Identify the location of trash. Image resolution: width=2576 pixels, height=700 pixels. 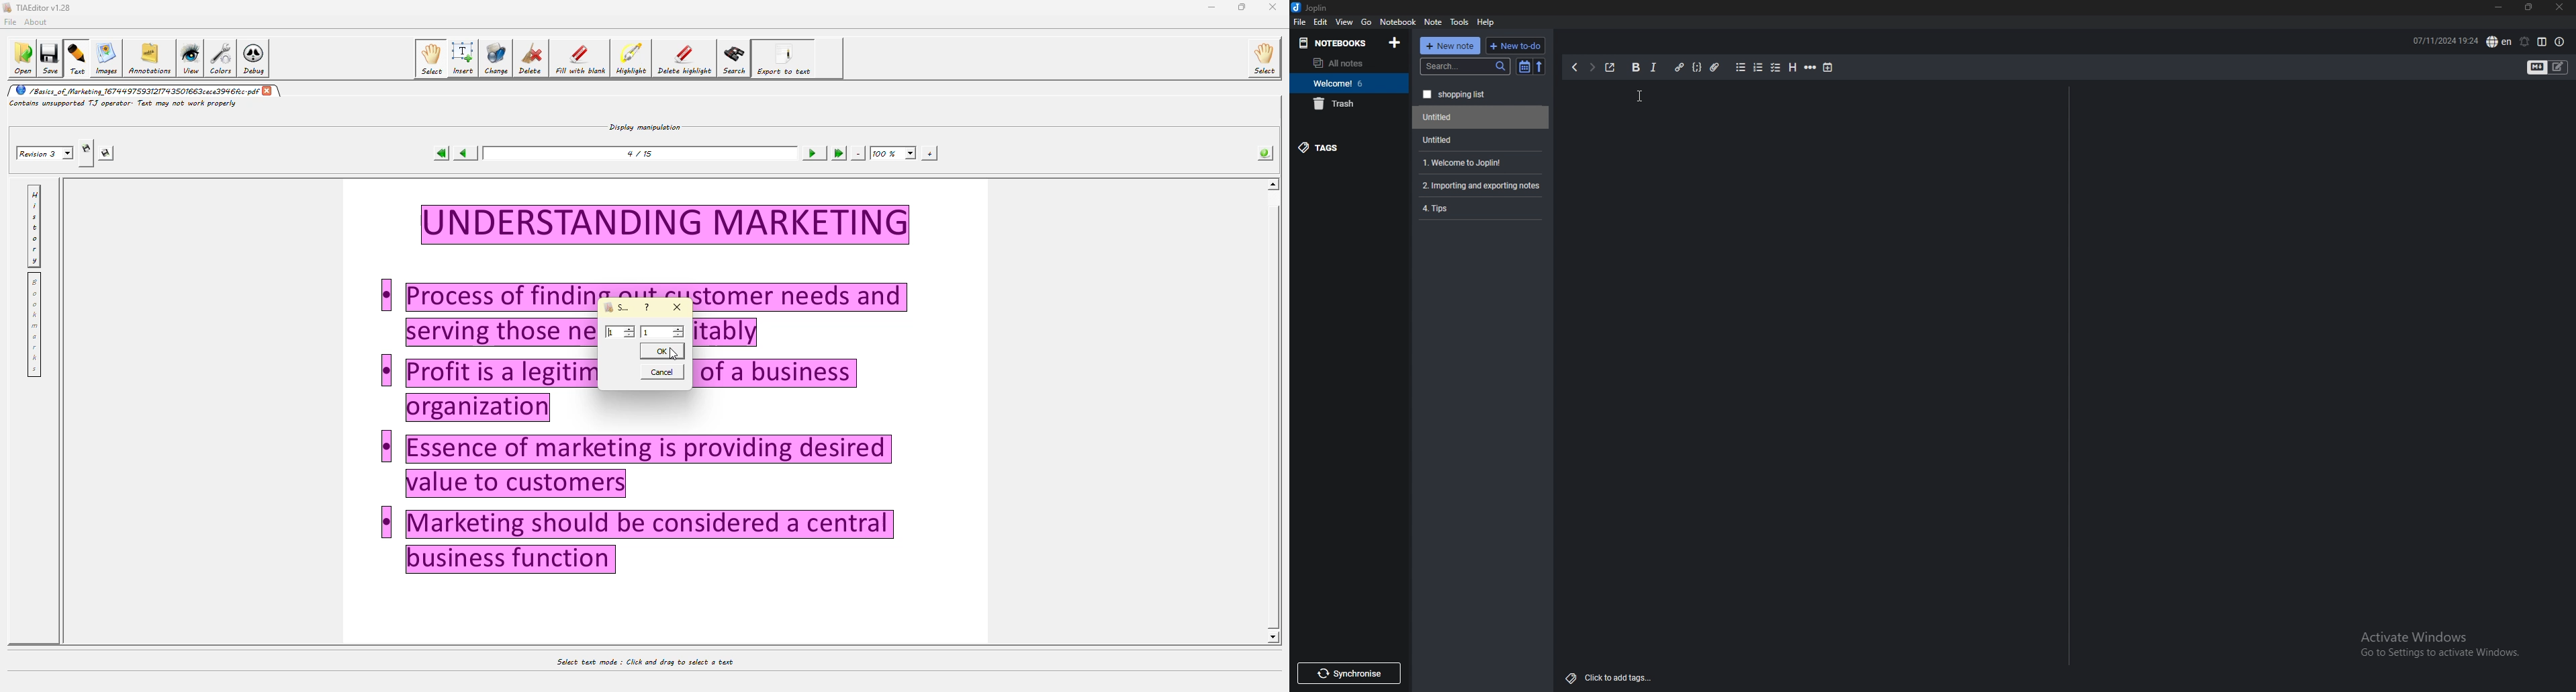
(1349, 103).